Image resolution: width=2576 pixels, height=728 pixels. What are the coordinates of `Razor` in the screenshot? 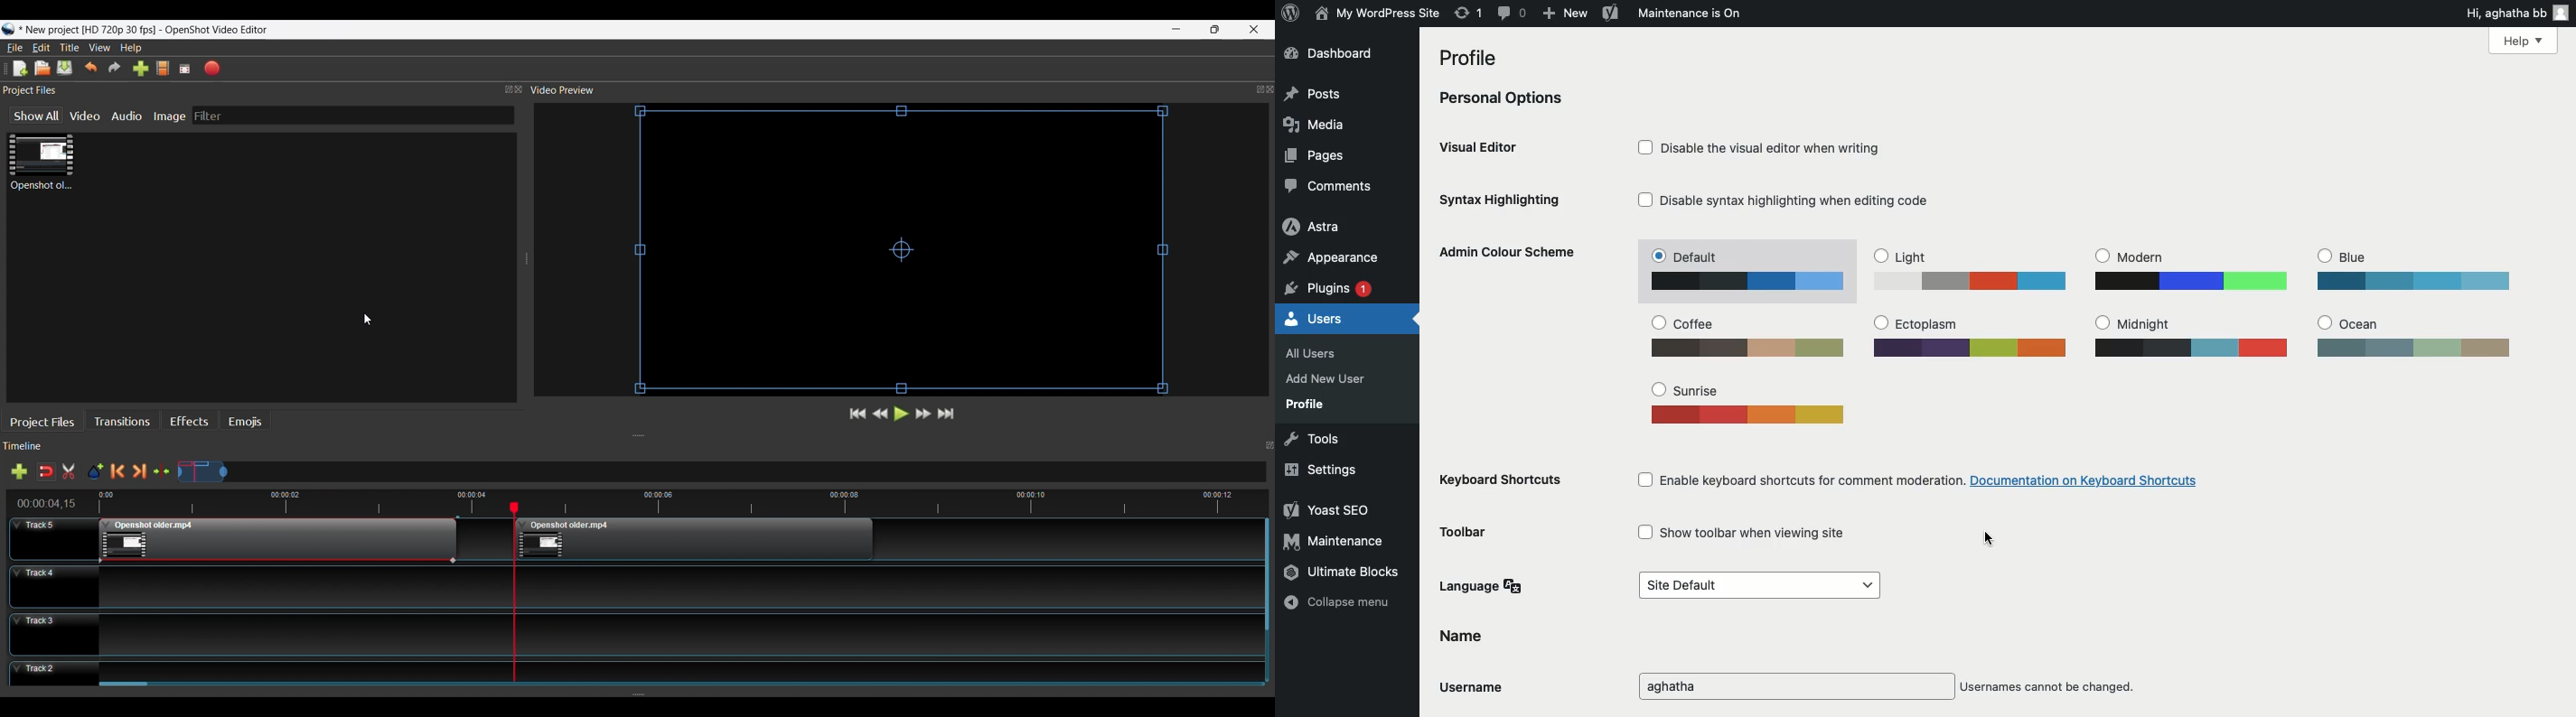 It's located at (70, 473).